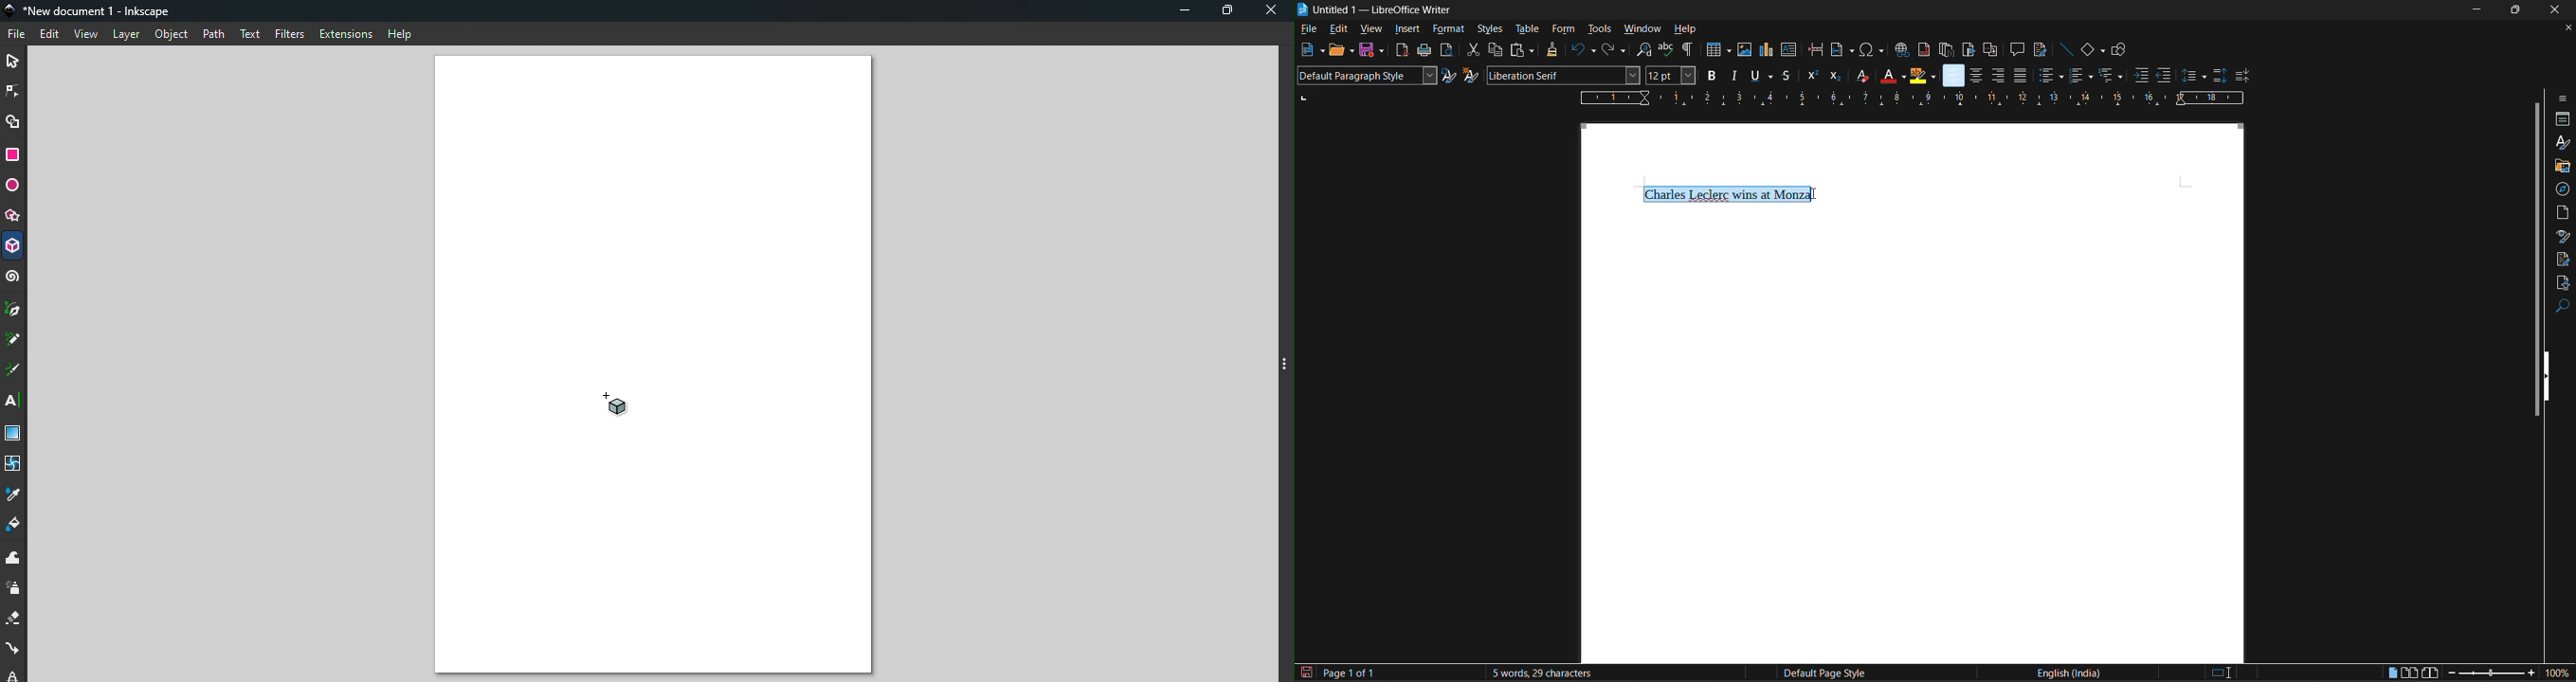 The height and width of the screenshot is (700, 2576). Describe the element at coordinates (1730, 194) in the screenshot. I see `selected text` at that location.